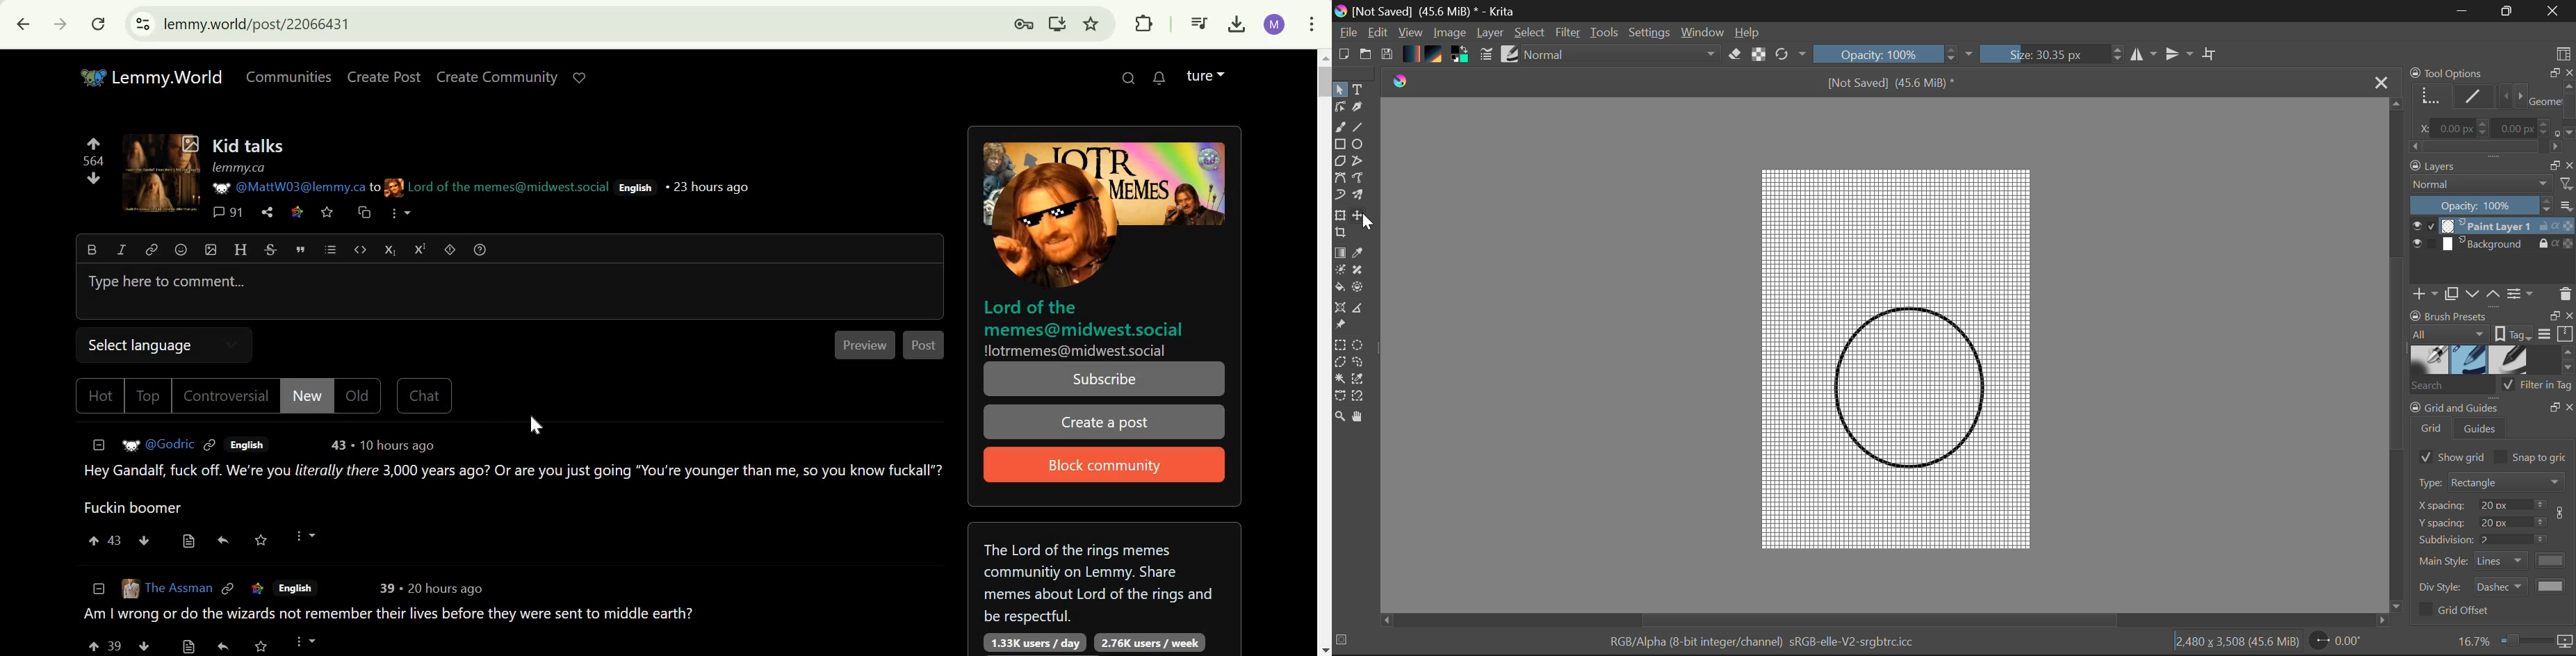 This screenshot has height=672, width=2576. I want to click on Grid and Guides Docker, so click(2494, 546).